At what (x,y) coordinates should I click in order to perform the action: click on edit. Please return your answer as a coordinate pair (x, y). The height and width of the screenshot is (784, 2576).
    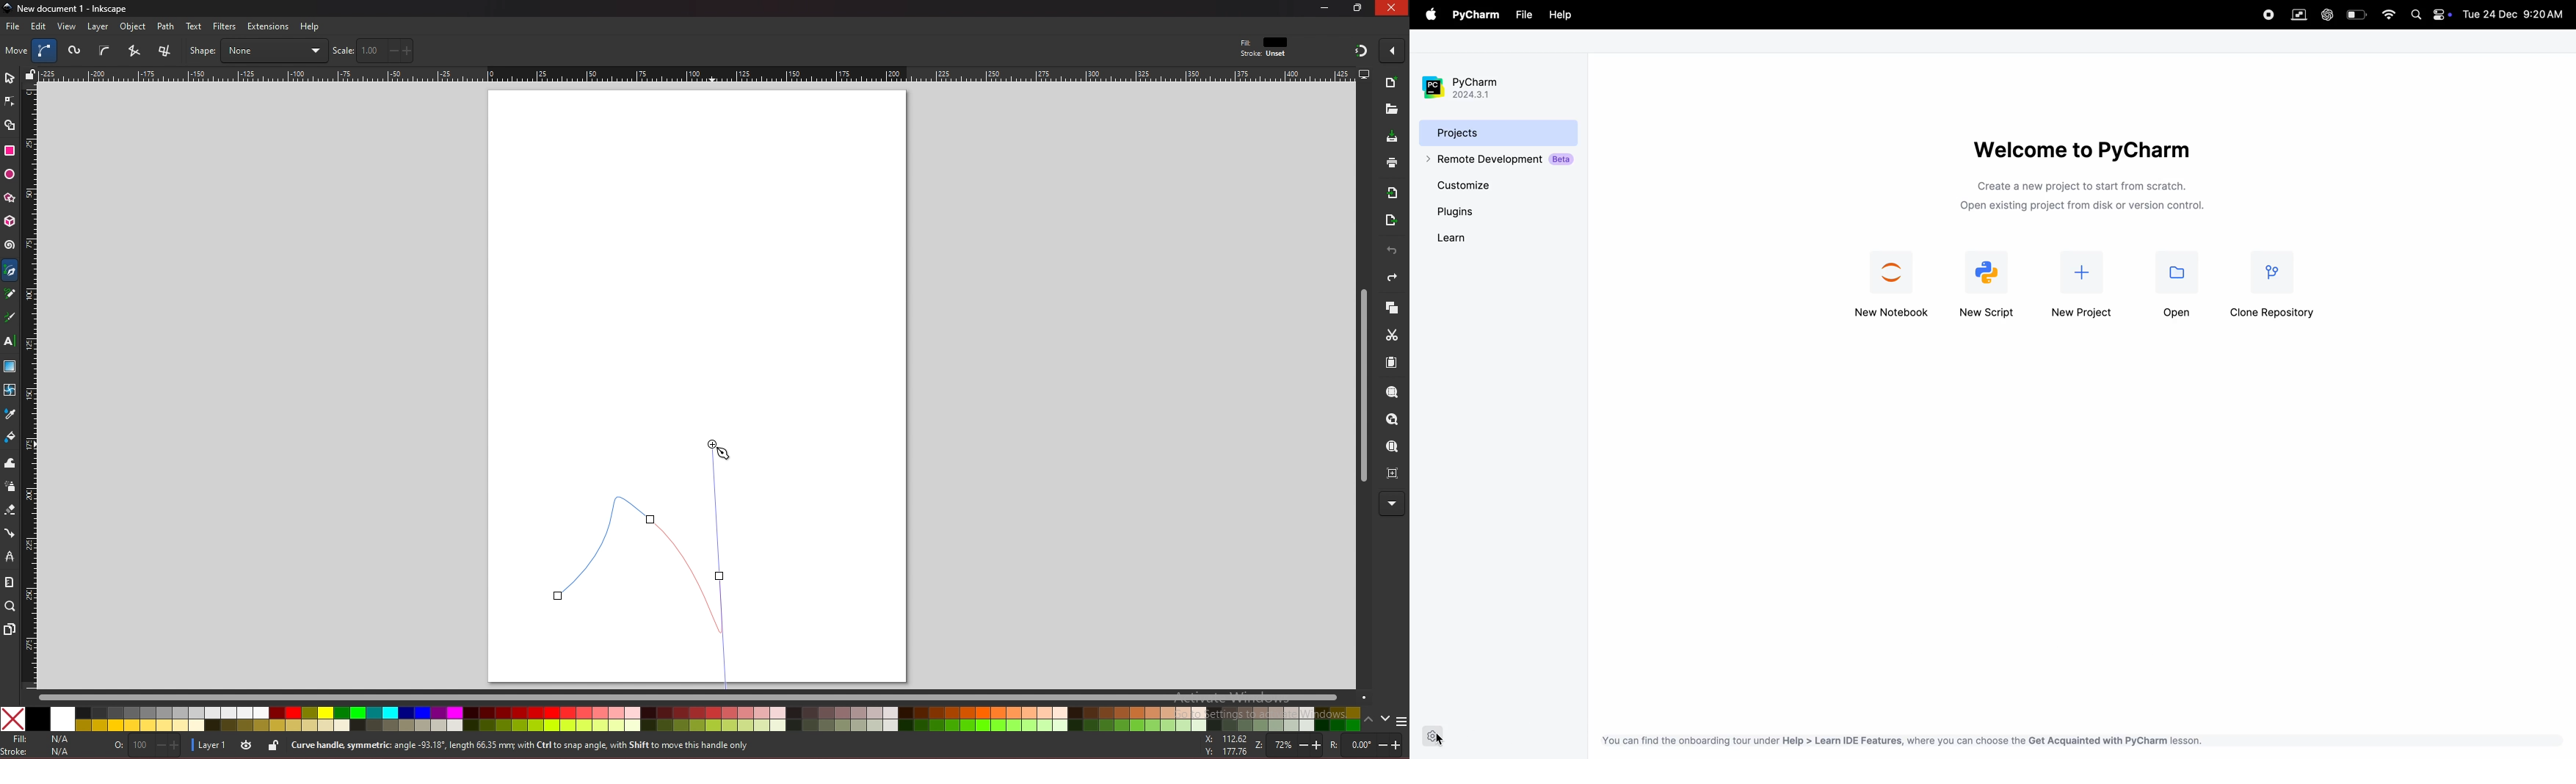
    Looking at the image, I should click on (40, 26).